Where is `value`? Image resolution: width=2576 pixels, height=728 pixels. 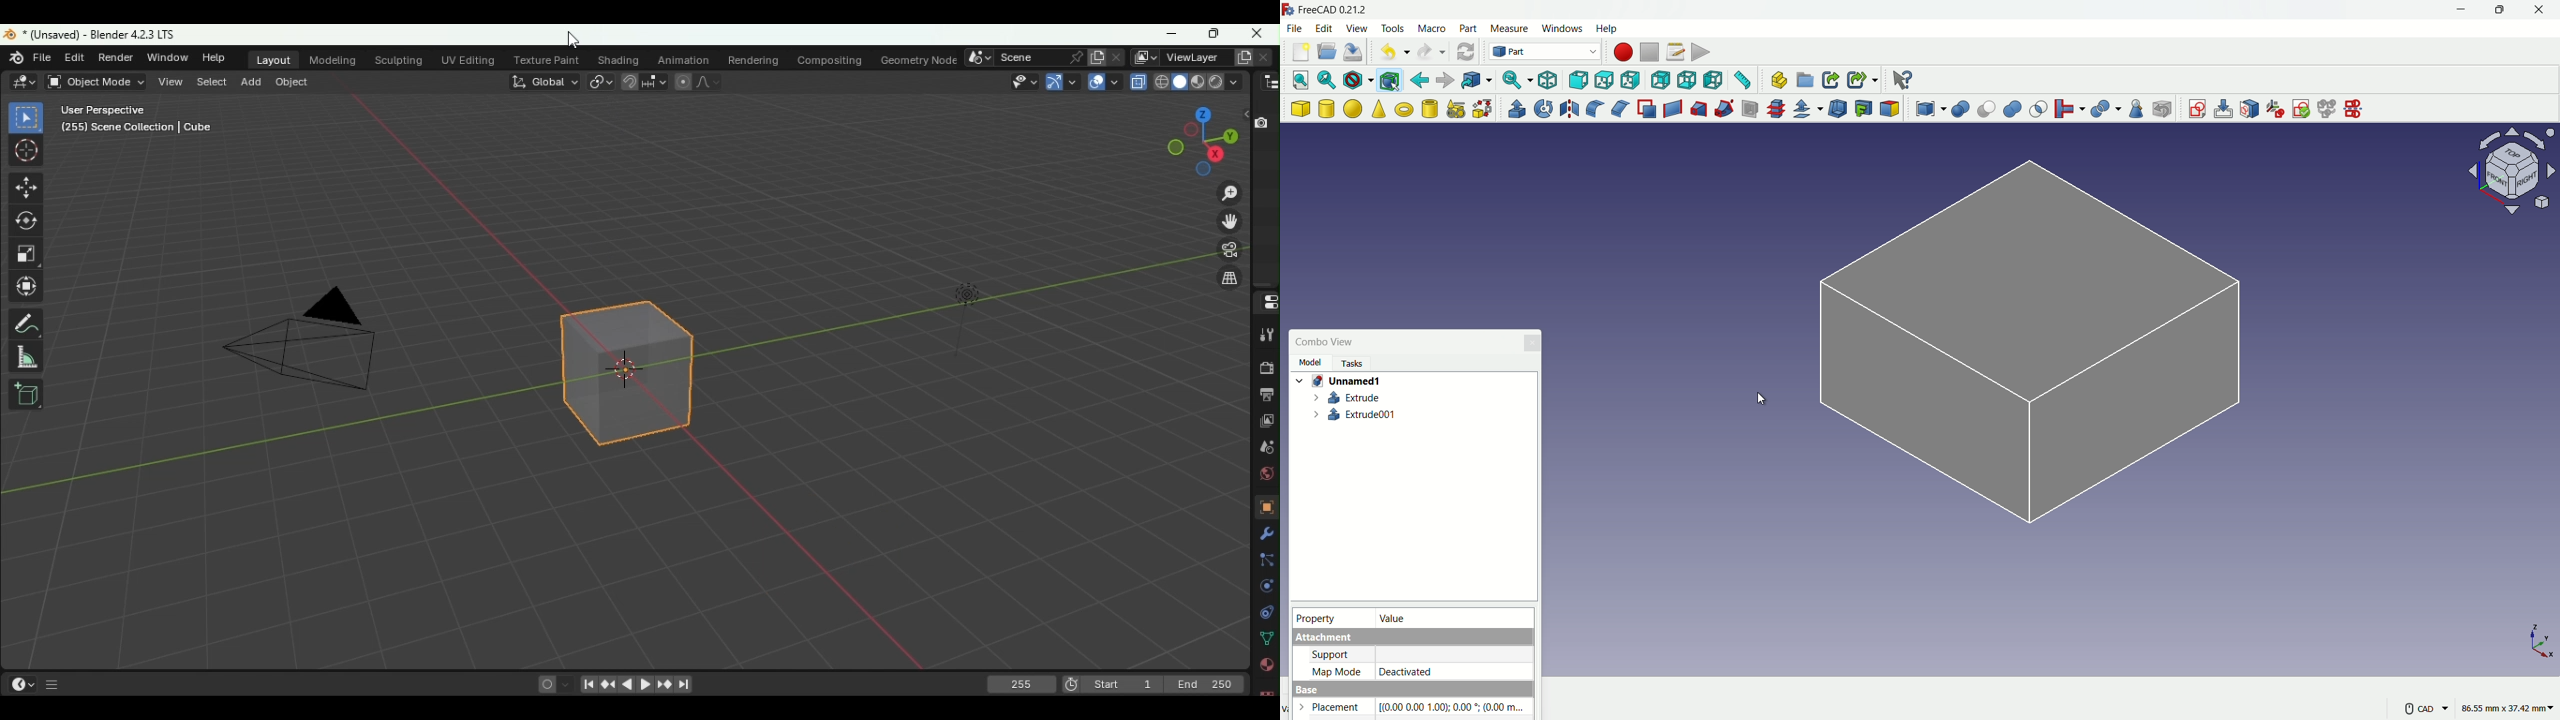 value is located at coordinates (1395, 619).